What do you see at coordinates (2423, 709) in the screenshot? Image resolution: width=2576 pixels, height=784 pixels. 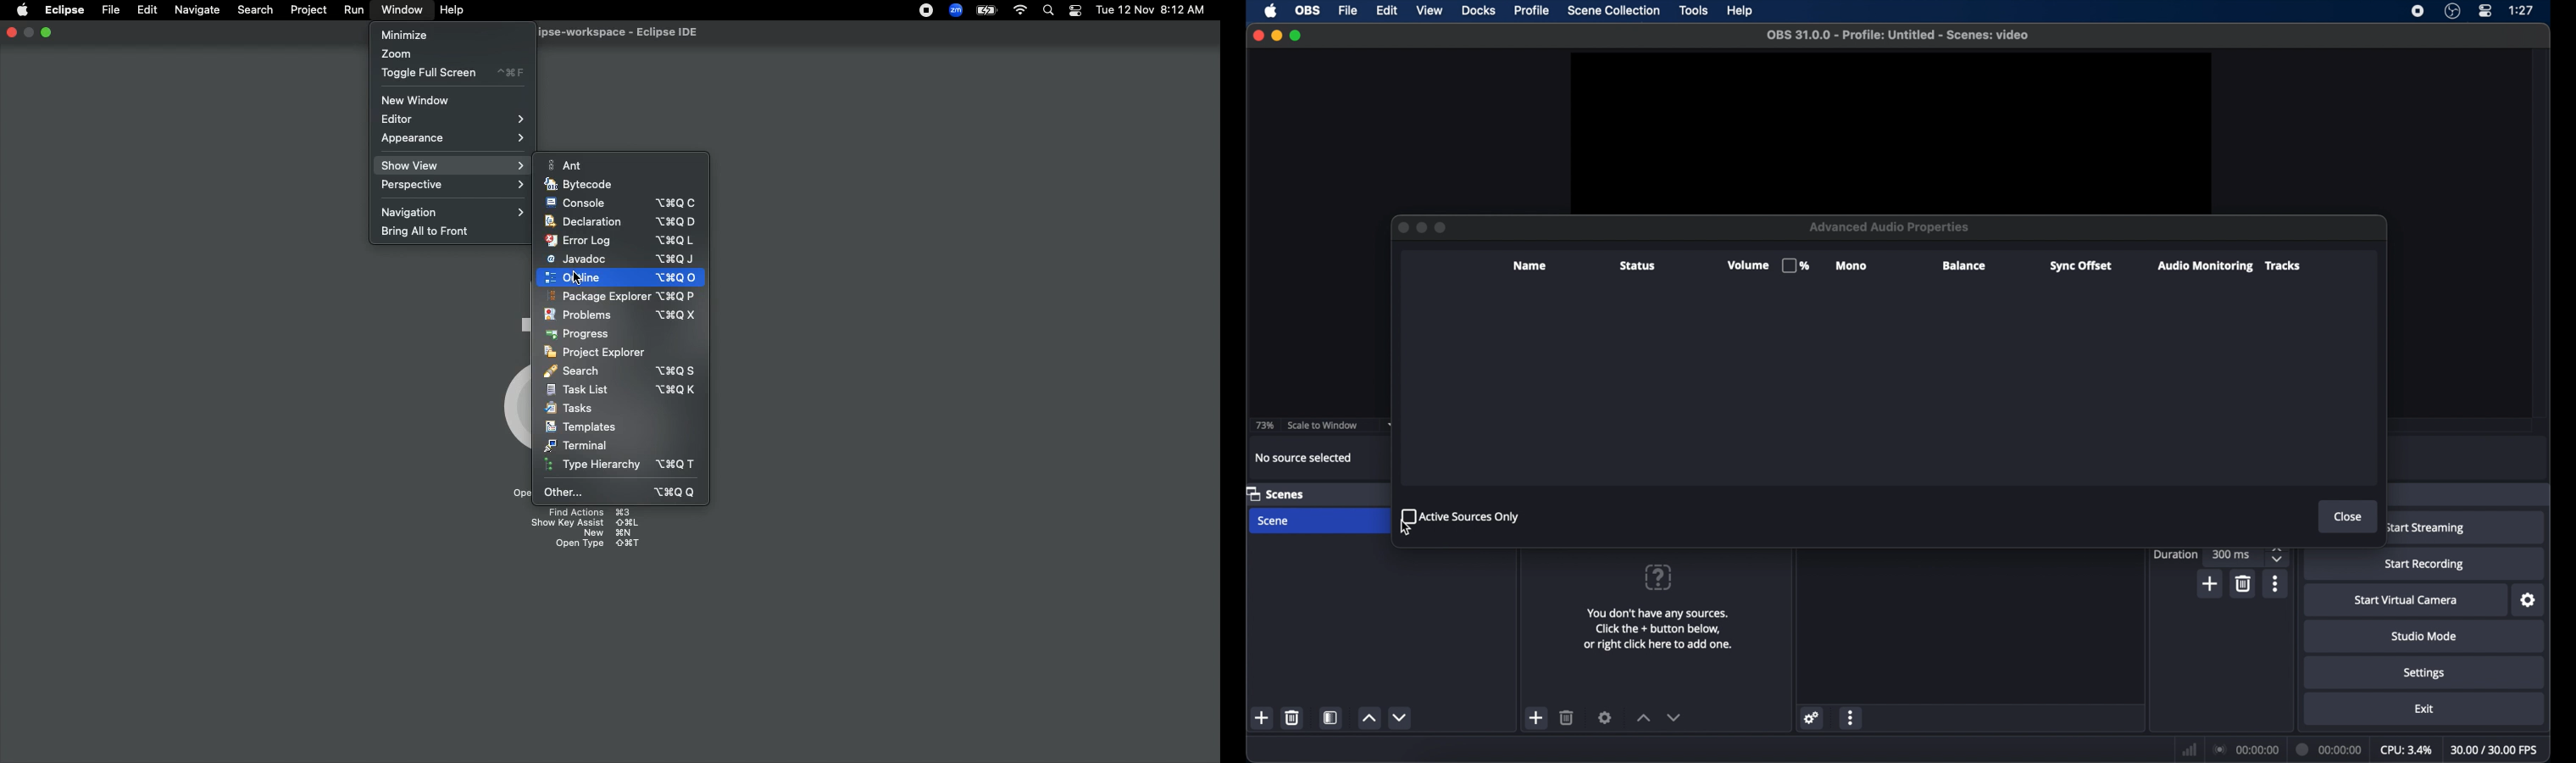 I see `exit` at bounding box center [2423, 709].